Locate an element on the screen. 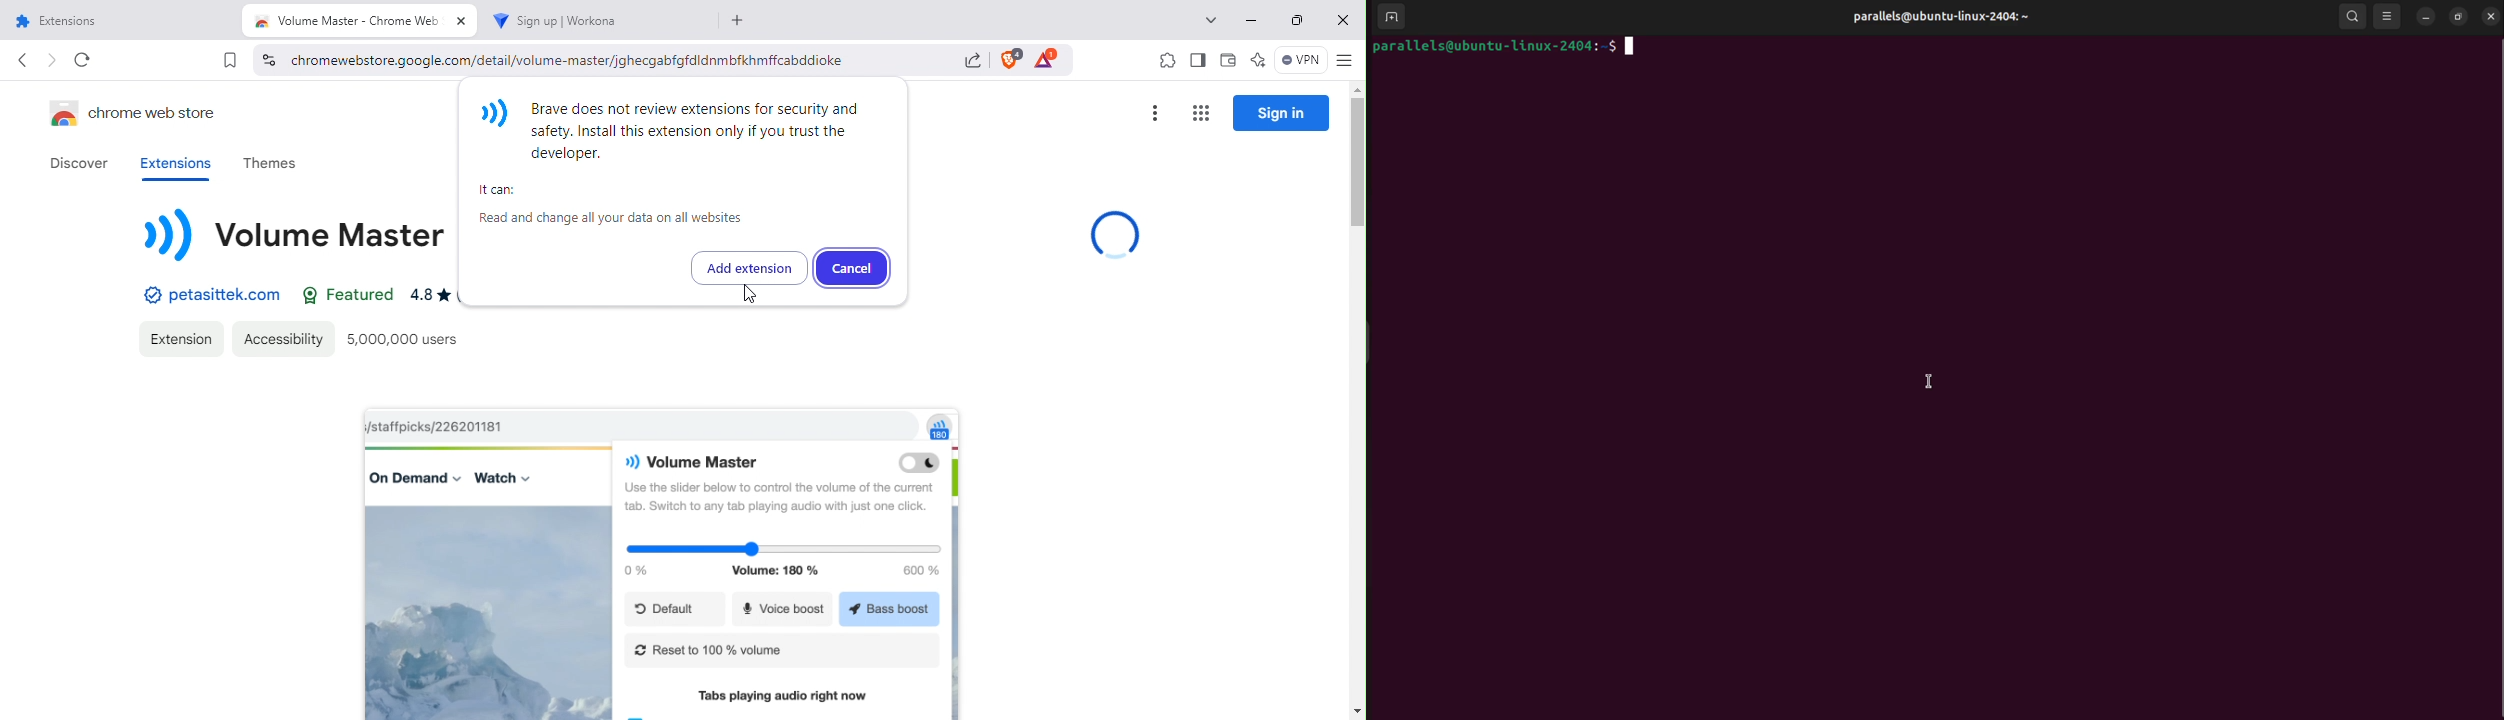 The height and width of the screenshot is (728, 2520). extensions is located at coordinates (172, 164).